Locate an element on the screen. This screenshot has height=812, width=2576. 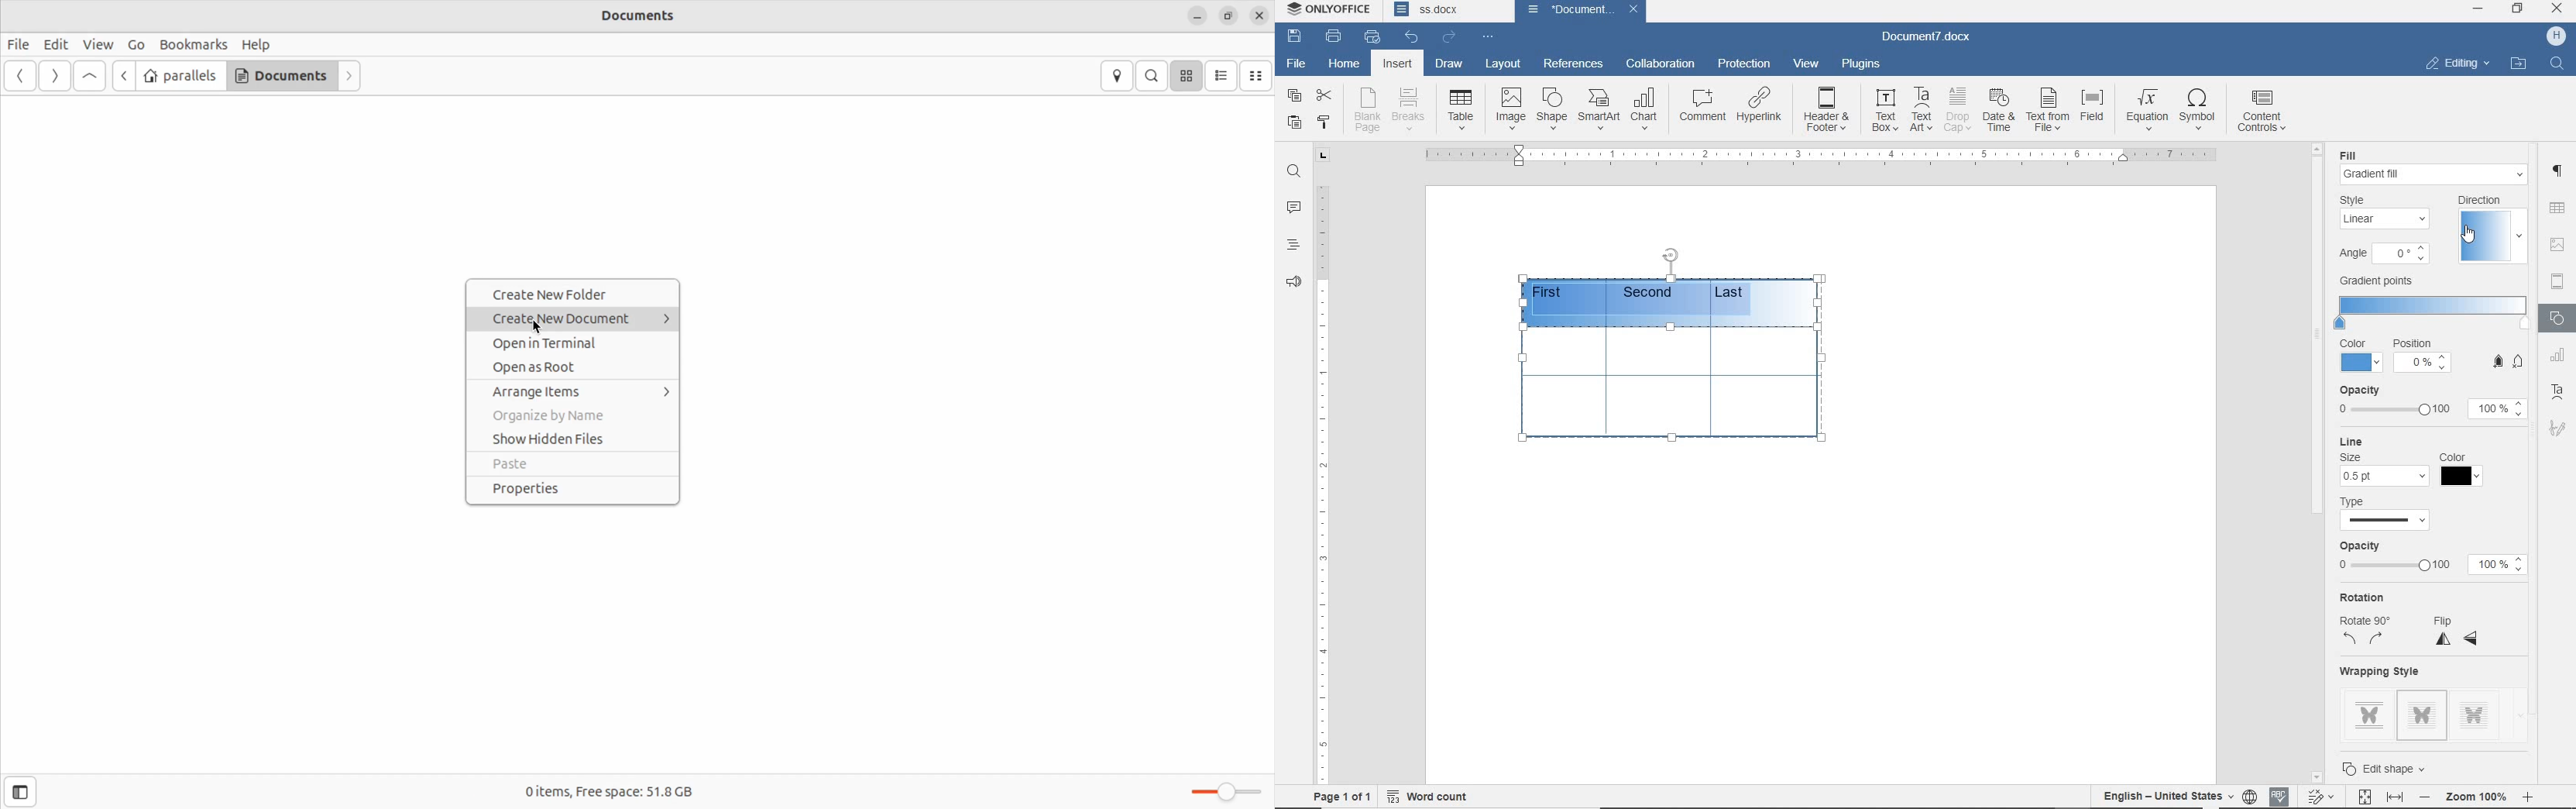
collaboration is located at coordinates (1662, 64).